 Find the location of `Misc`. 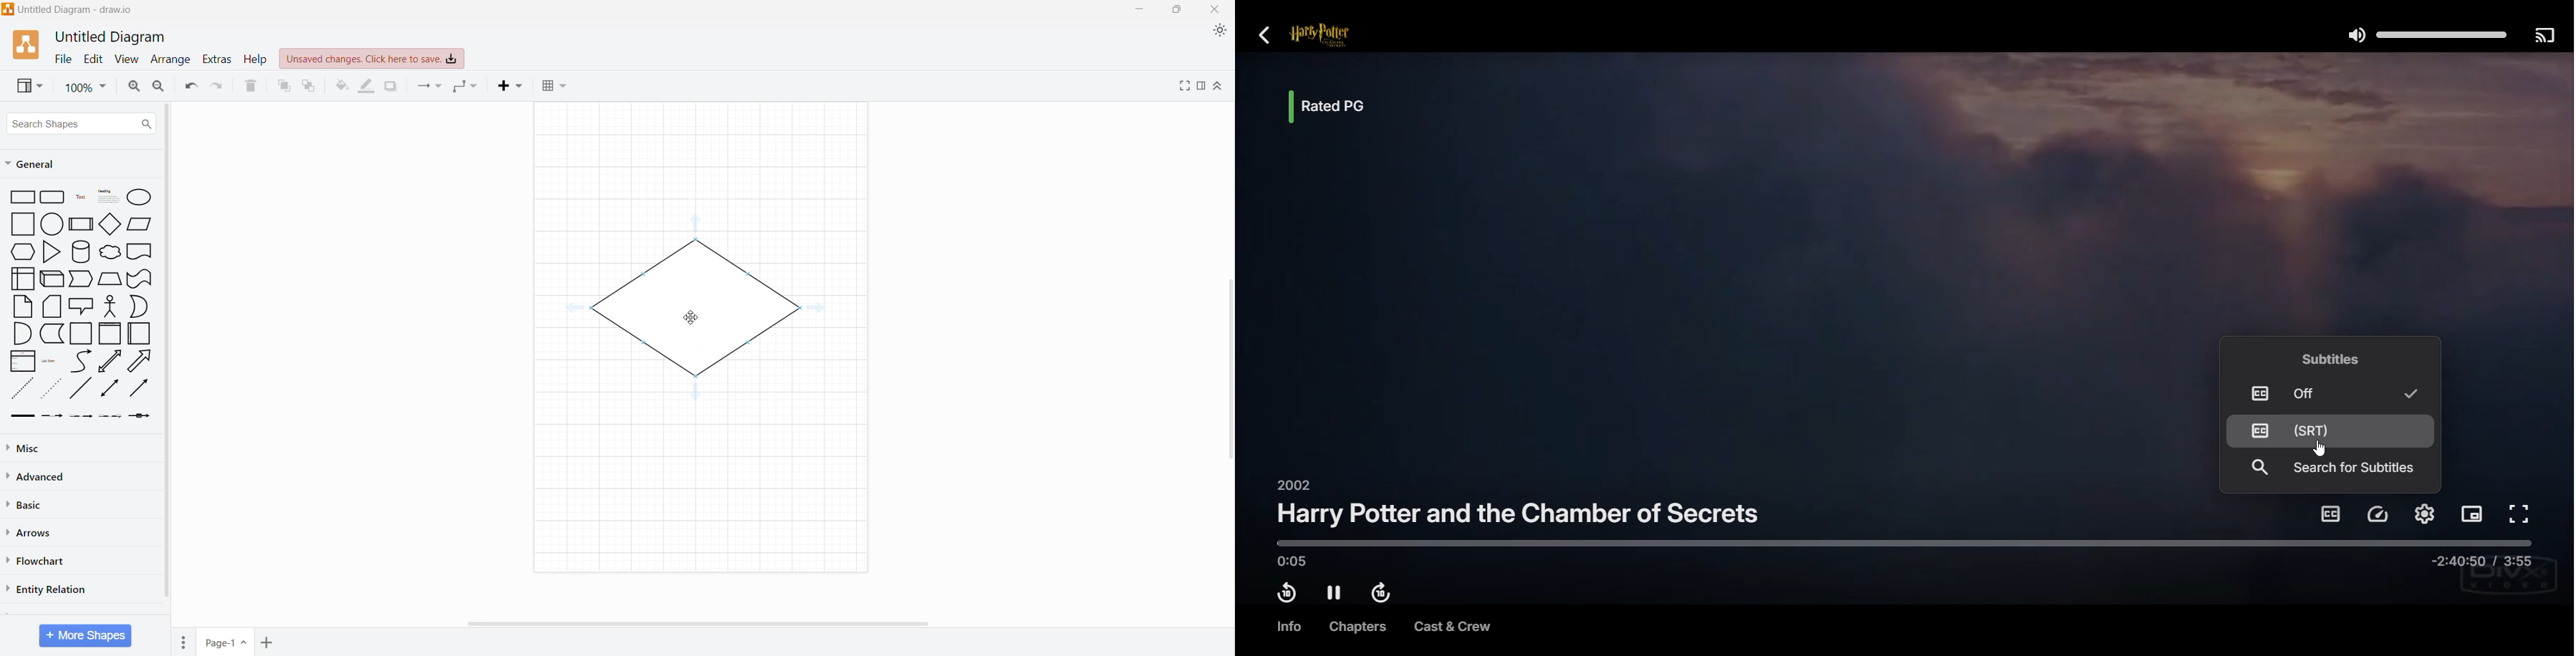

Misc is located at coordinates (40, 449).